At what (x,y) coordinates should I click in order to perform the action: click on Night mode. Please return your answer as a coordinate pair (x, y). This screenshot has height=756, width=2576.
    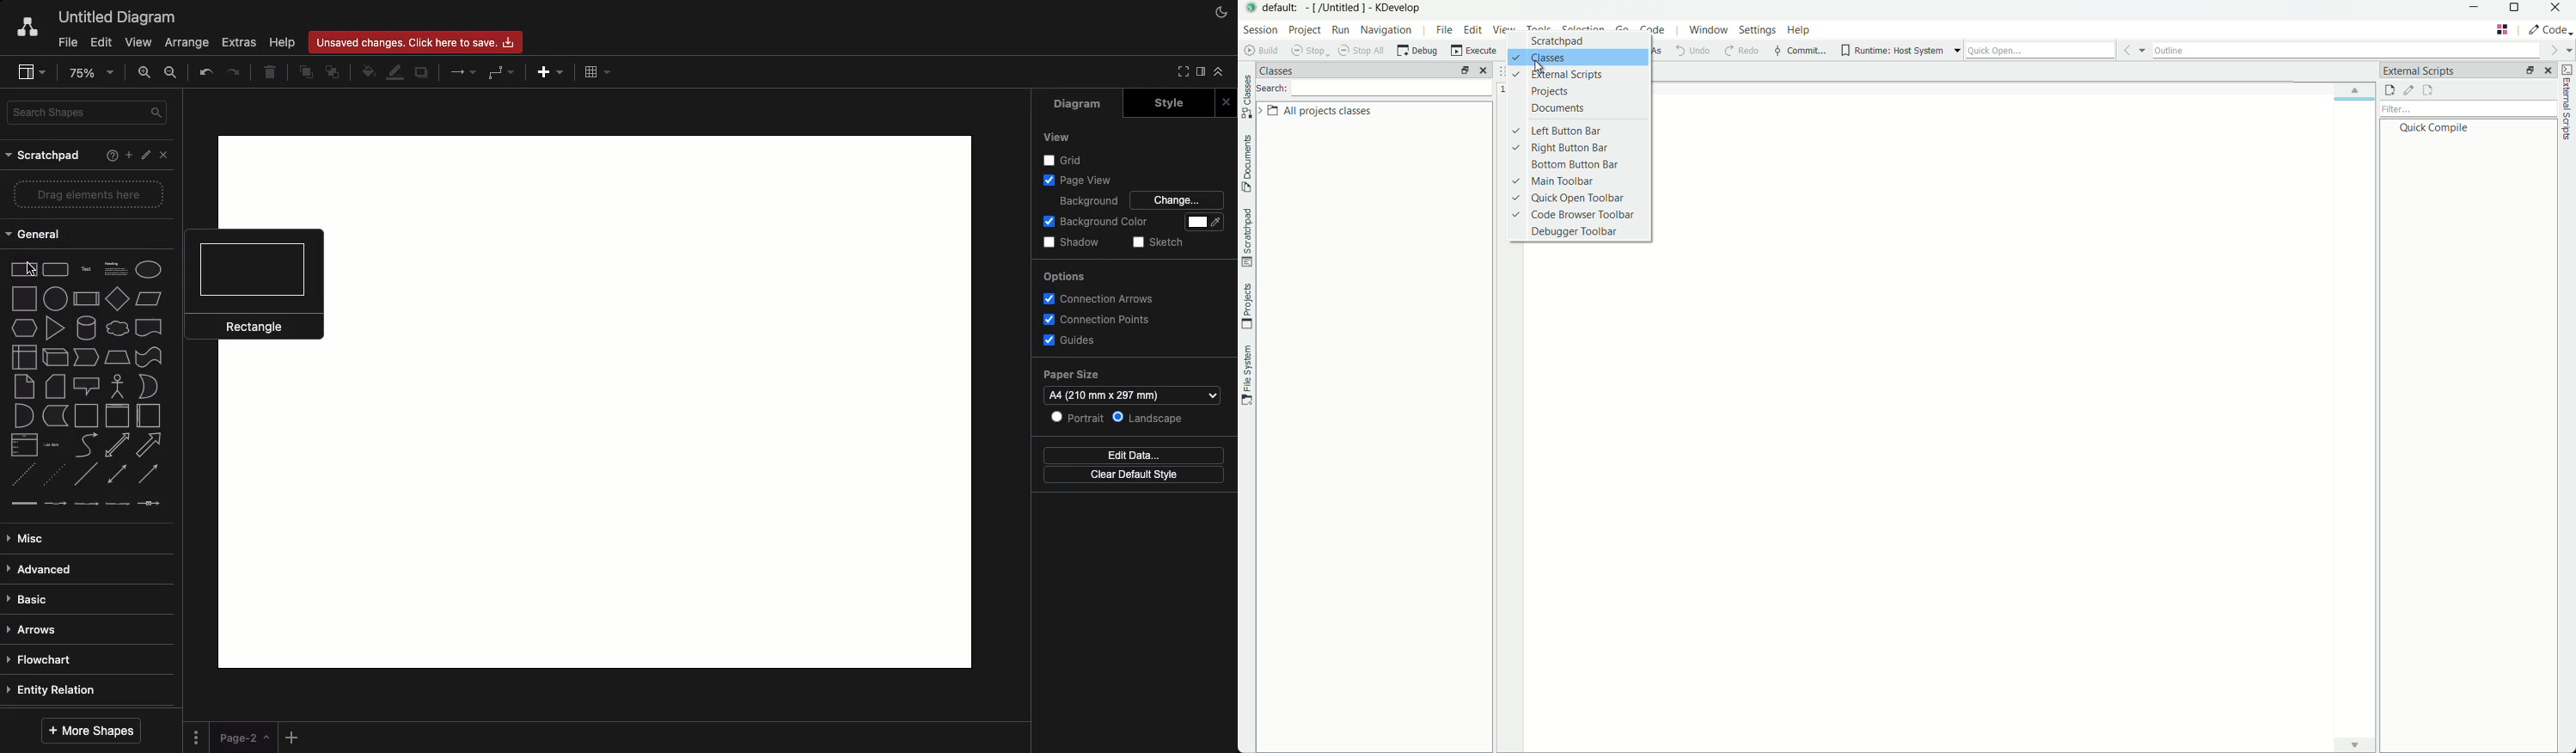
    Looking at the image, I should click on (1220, 11).